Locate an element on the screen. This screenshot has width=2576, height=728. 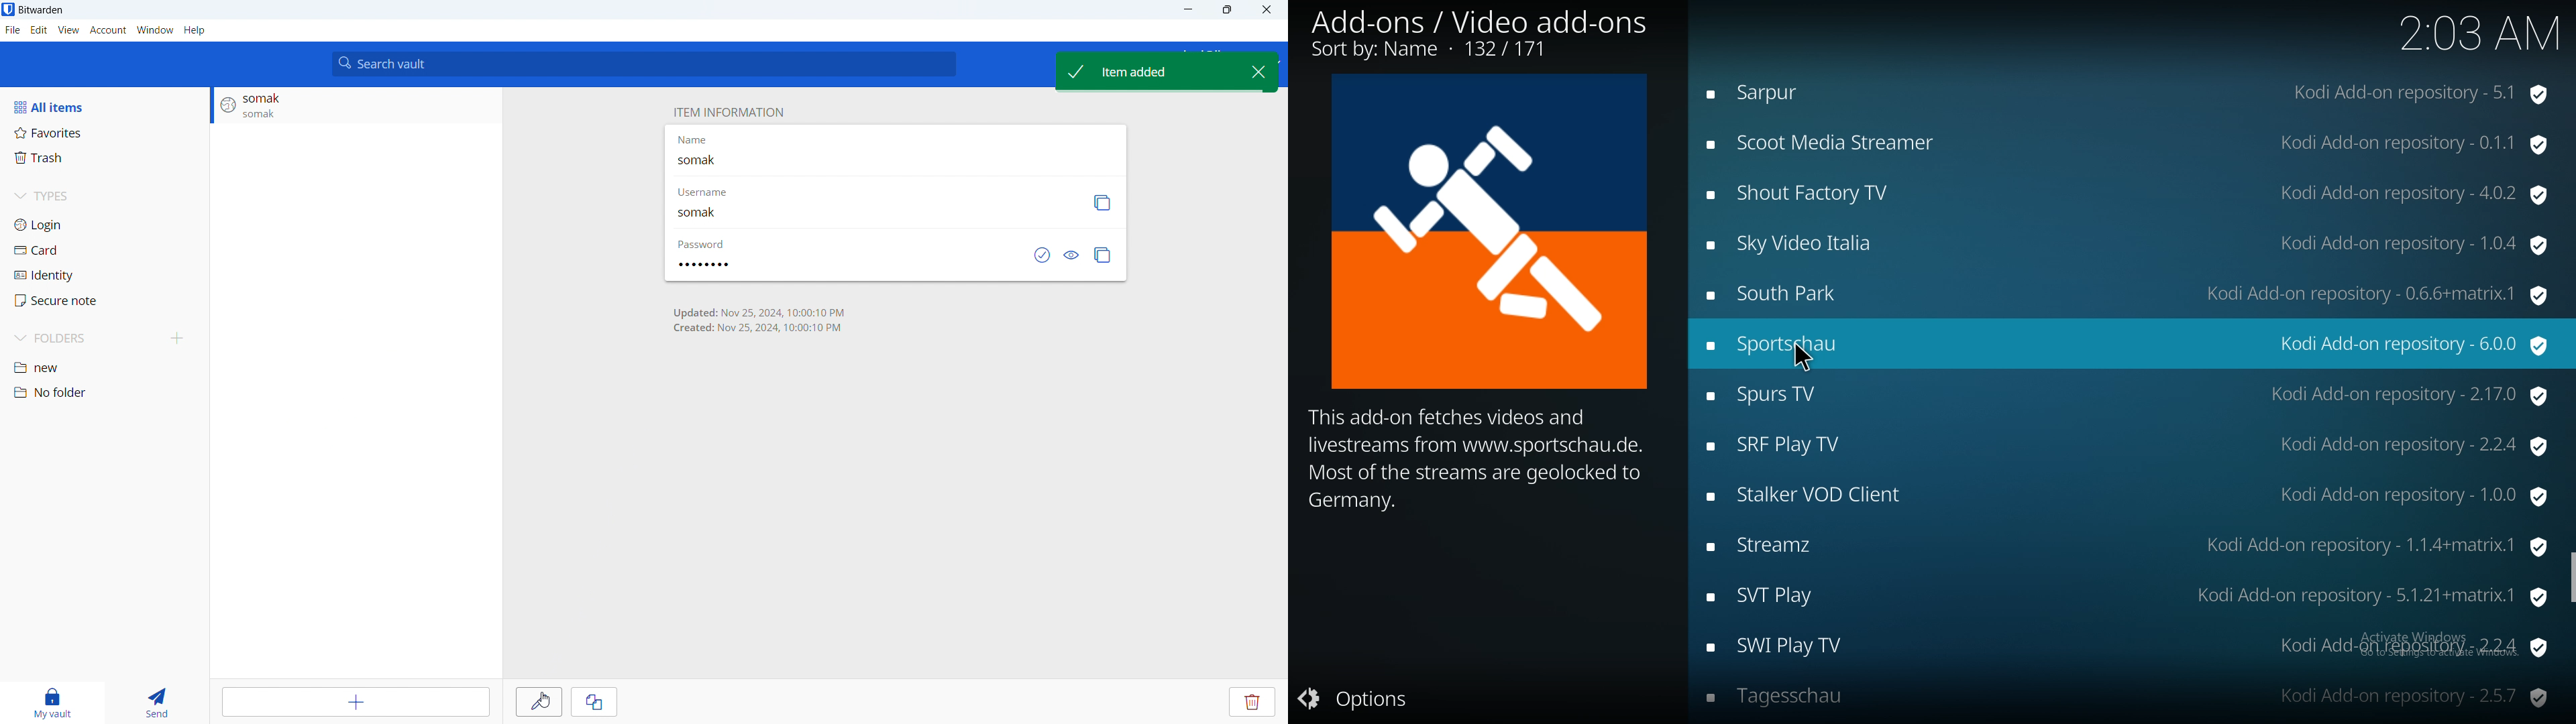
info is located at coordinates (1476, 459).